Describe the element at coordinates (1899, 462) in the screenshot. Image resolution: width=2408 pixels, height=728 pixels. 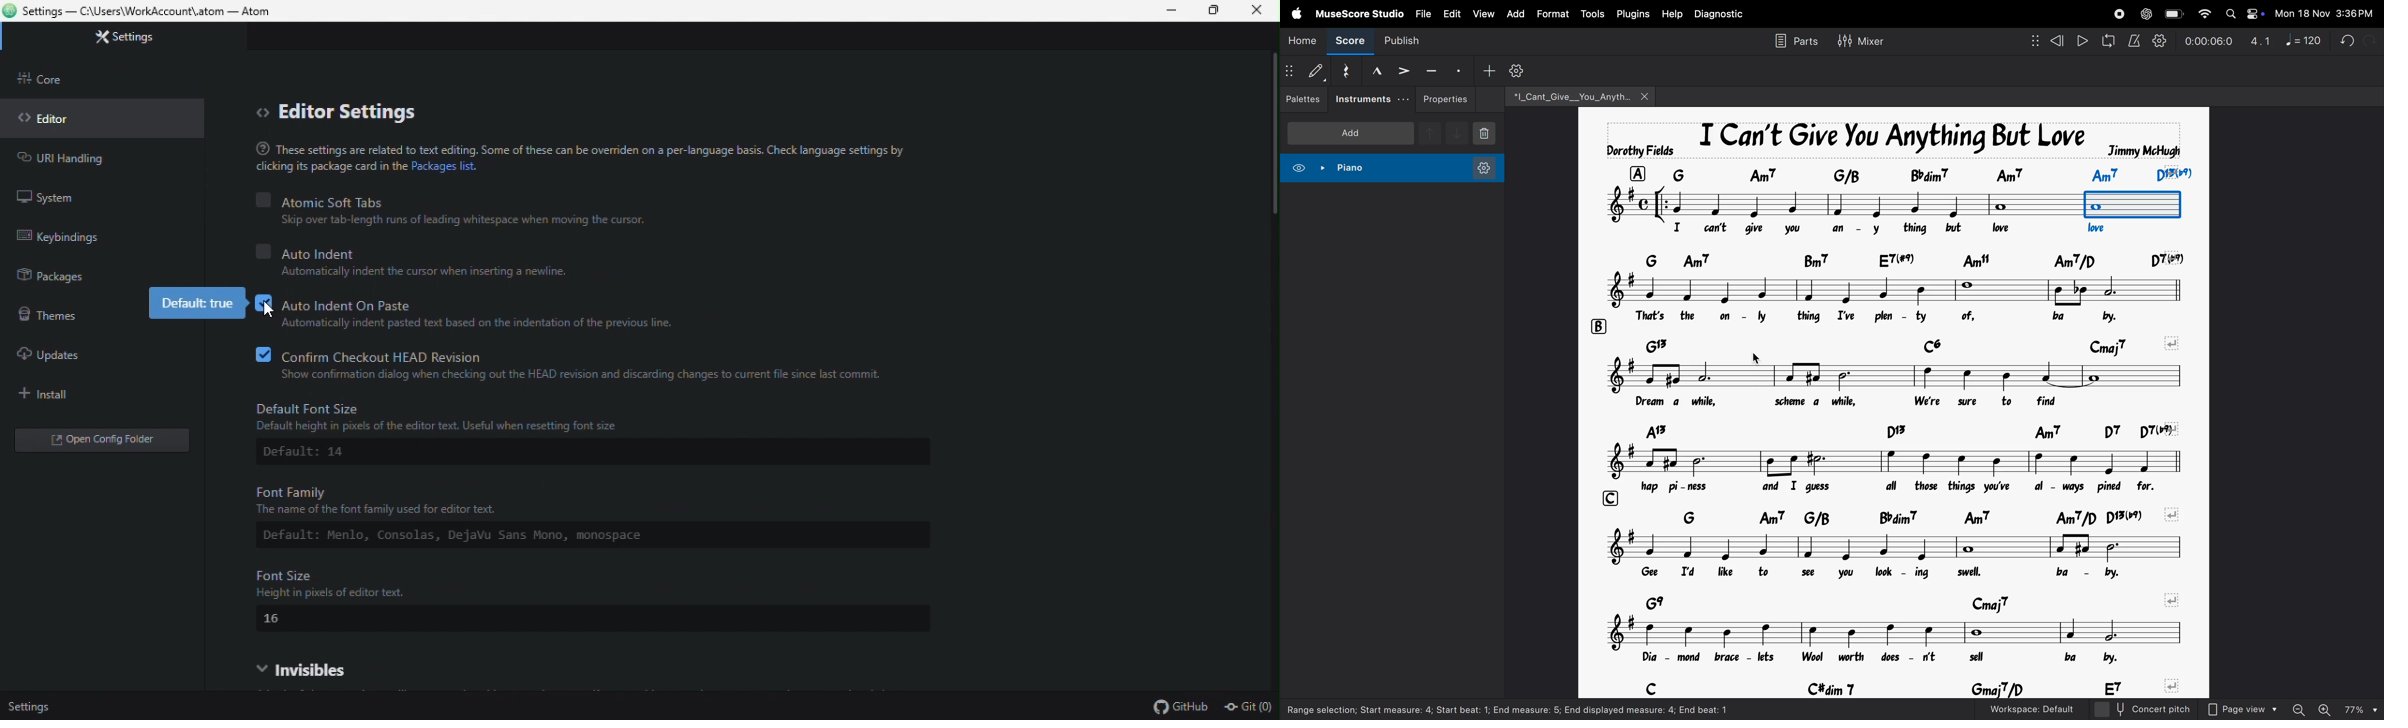
I see `notes` at that location.